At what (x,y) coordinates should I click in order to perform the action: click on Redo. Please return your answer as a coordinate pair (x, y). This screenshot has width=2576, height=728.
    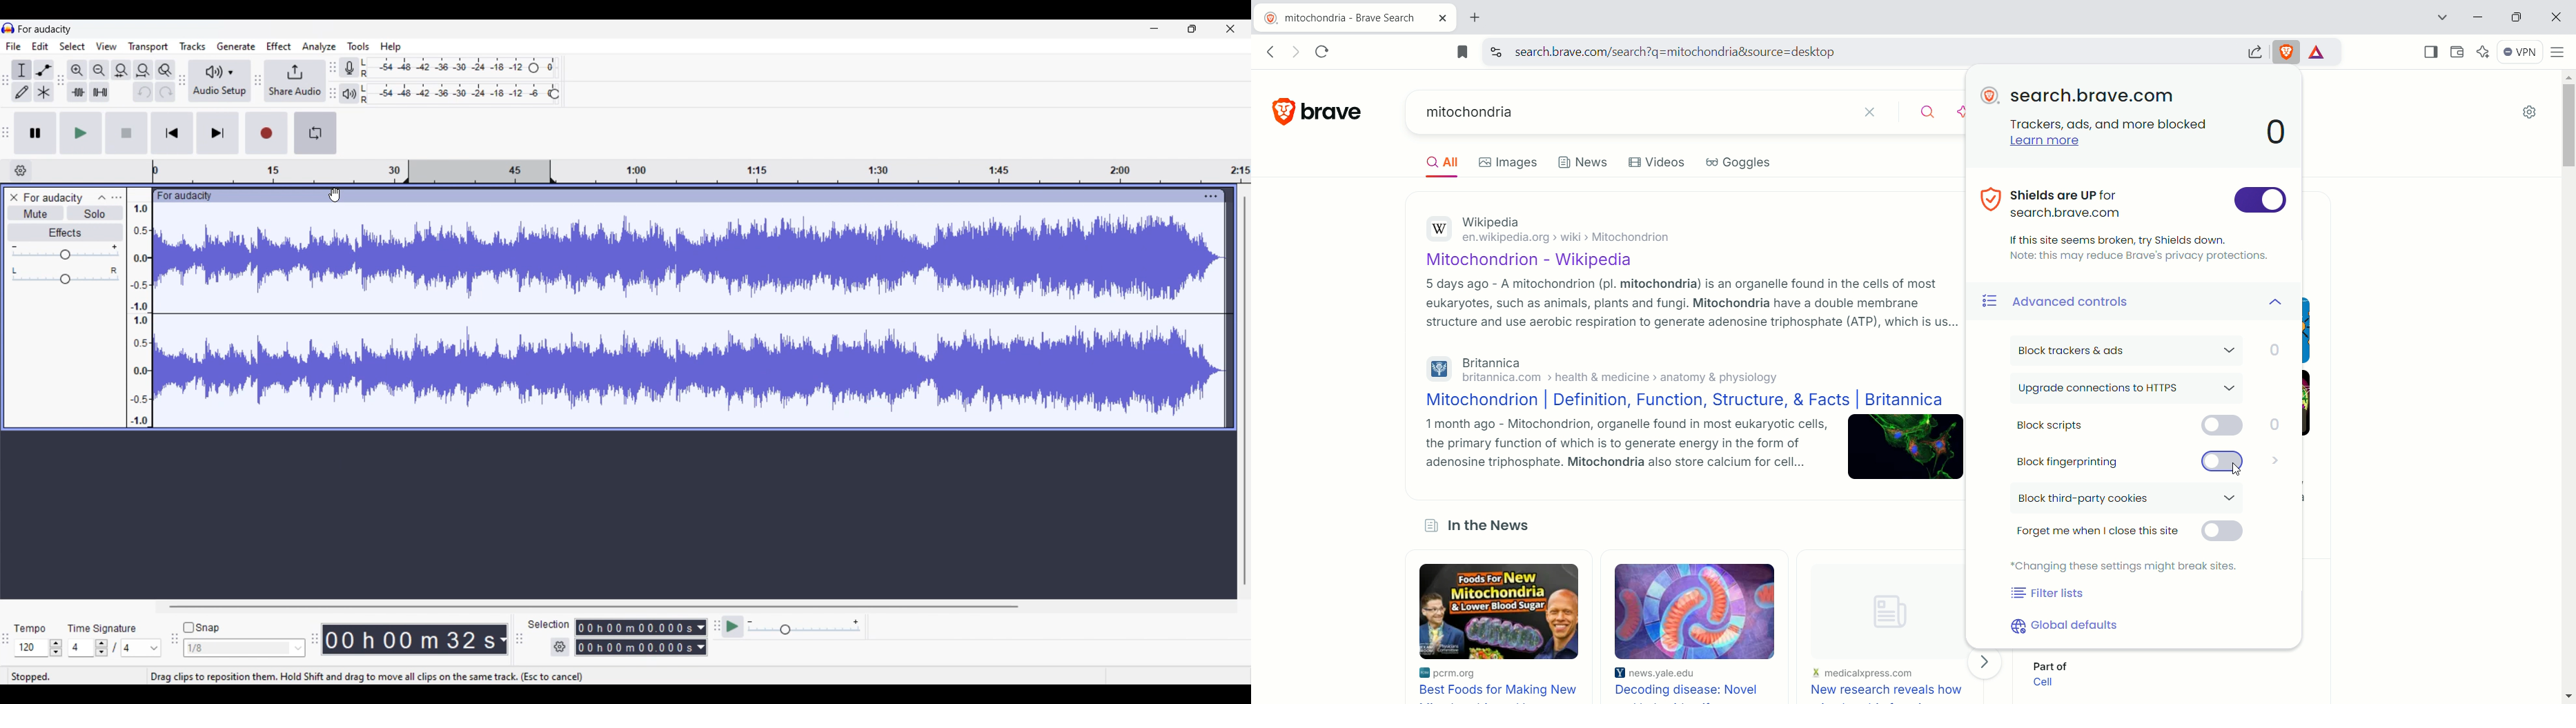
    Looking at the image, I should click on (165, 92).